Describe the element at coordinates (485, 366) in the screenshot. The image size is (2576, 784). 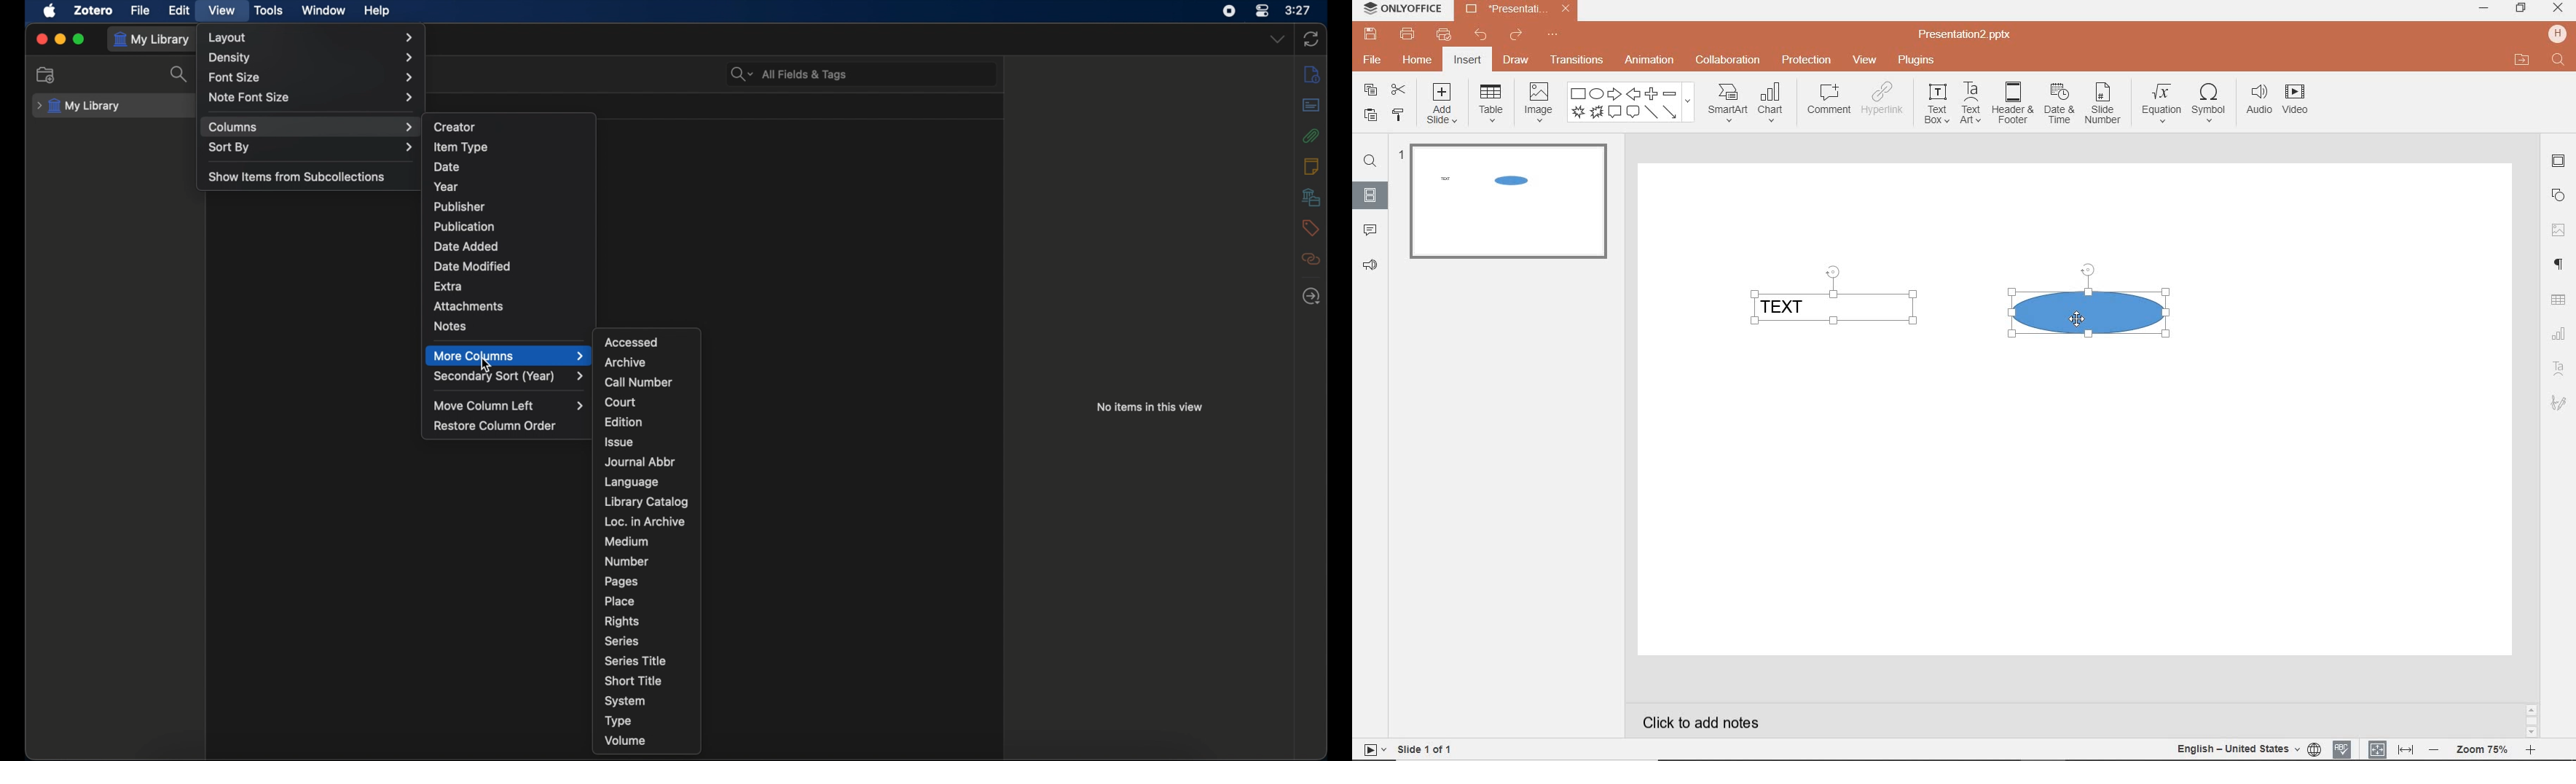
I see `Cursor` at that location.